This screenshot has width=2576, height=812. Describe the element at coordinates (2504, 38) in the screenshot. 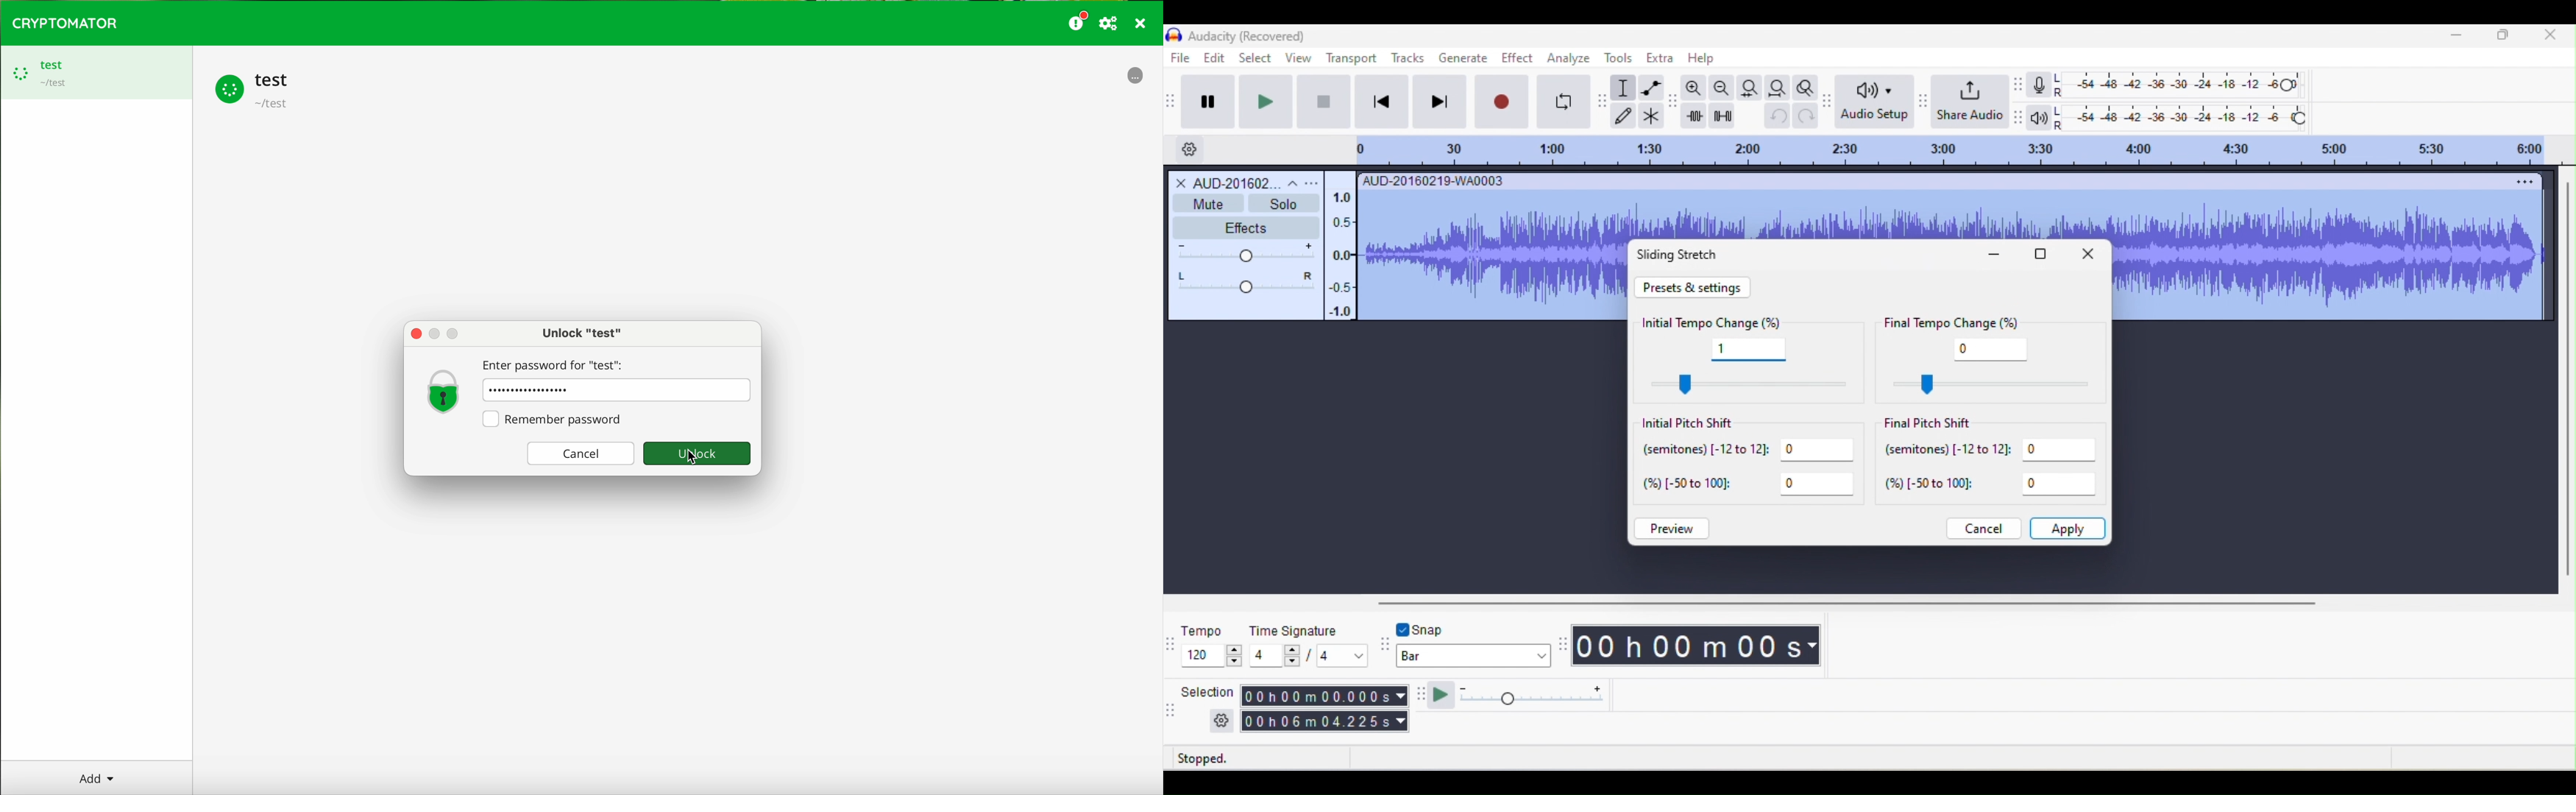

I see `Minimize/Maximize` at that location.